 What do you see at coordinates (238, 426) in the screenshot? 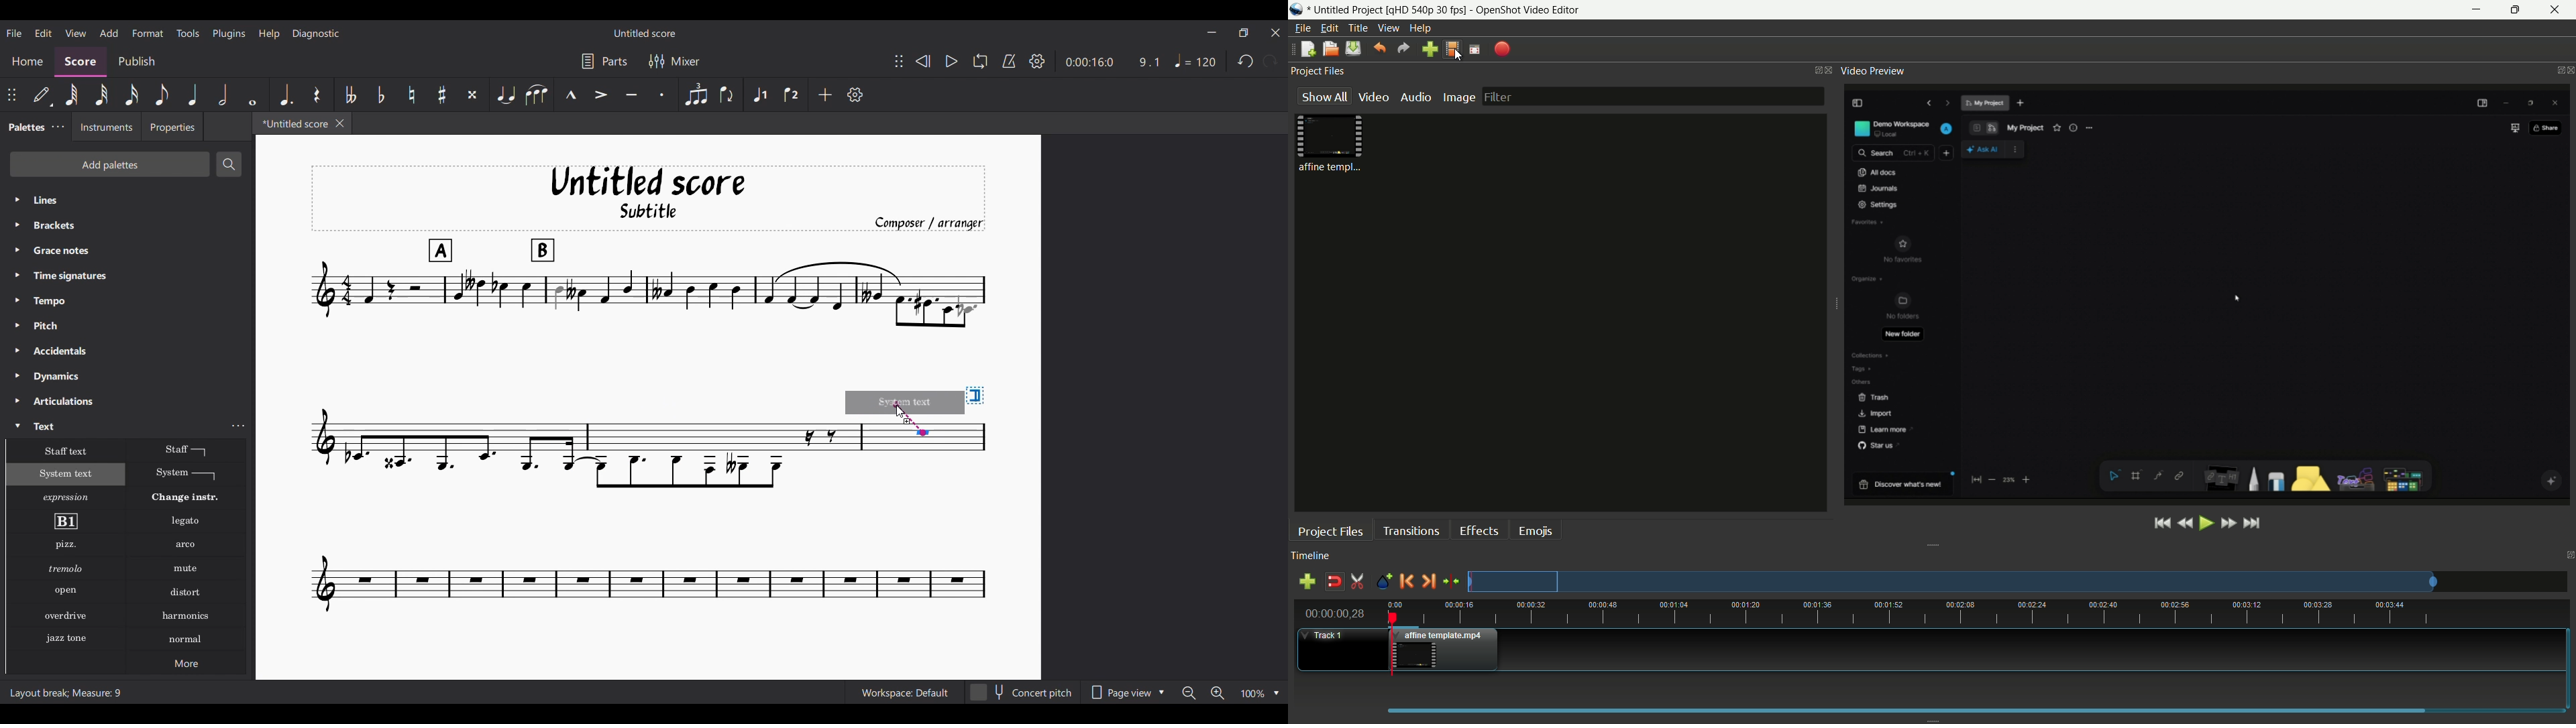
I see `Text settings` at bounding box center [238, 426].